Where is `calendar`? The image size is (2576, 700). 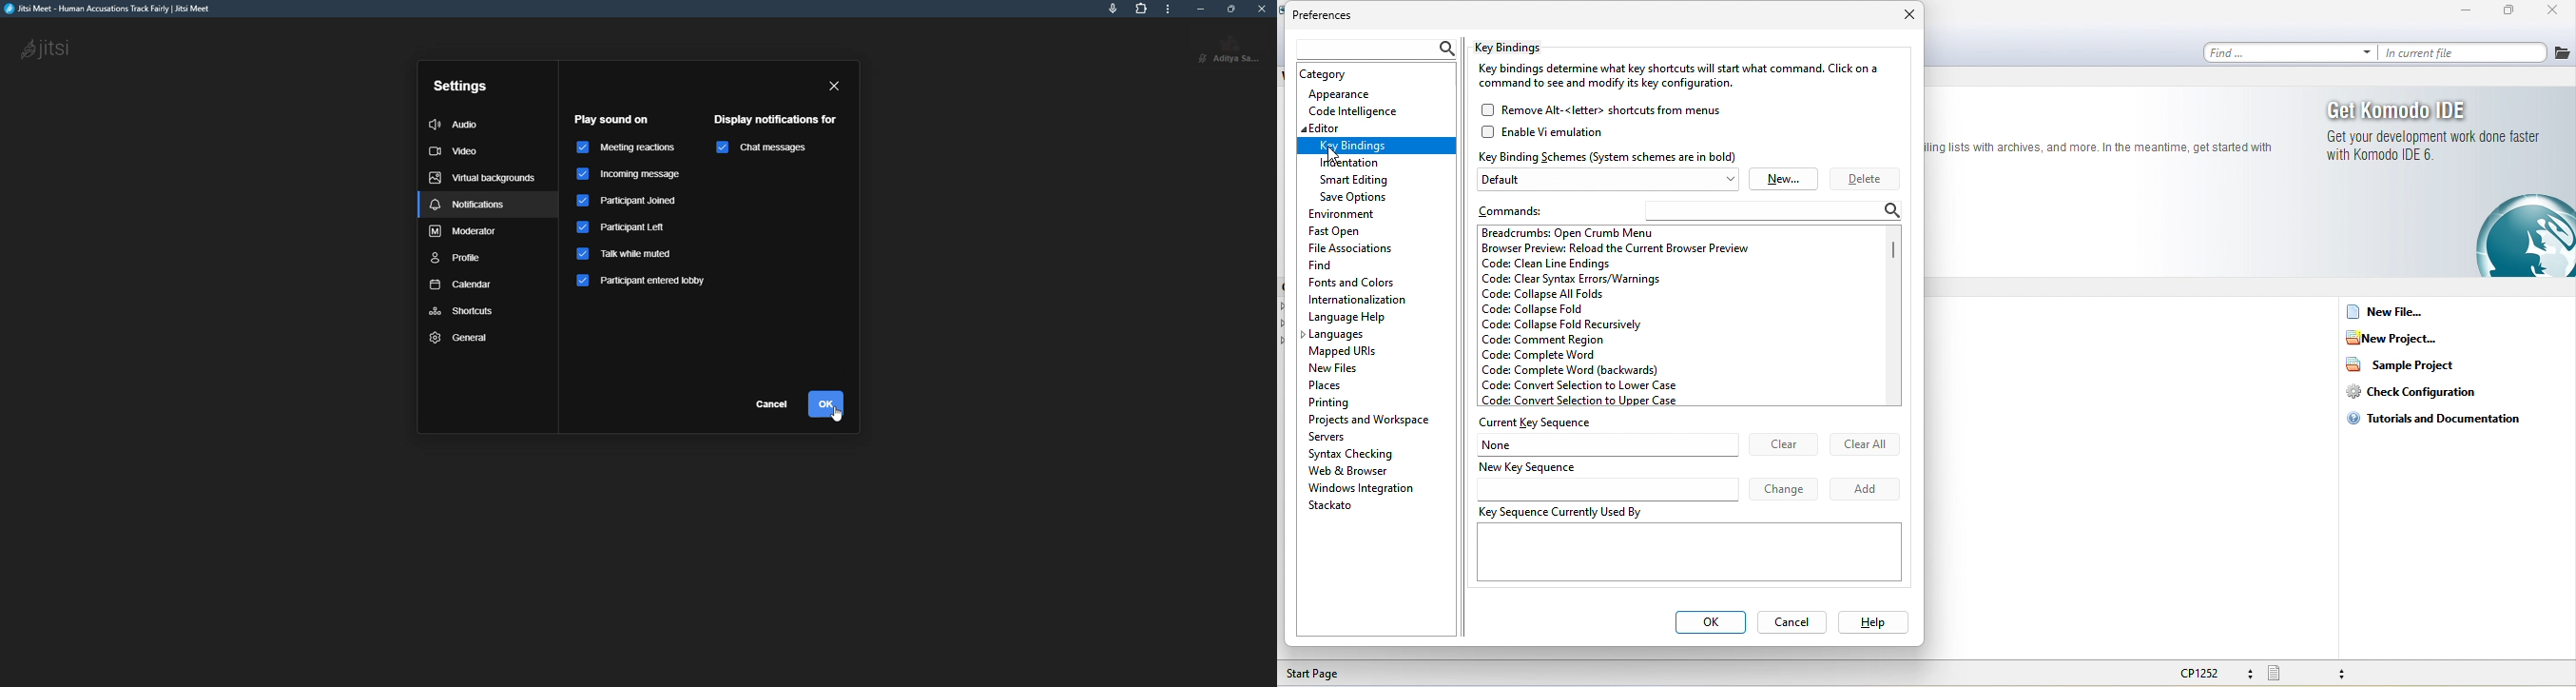 calendar is located at coordinates (460, 286).